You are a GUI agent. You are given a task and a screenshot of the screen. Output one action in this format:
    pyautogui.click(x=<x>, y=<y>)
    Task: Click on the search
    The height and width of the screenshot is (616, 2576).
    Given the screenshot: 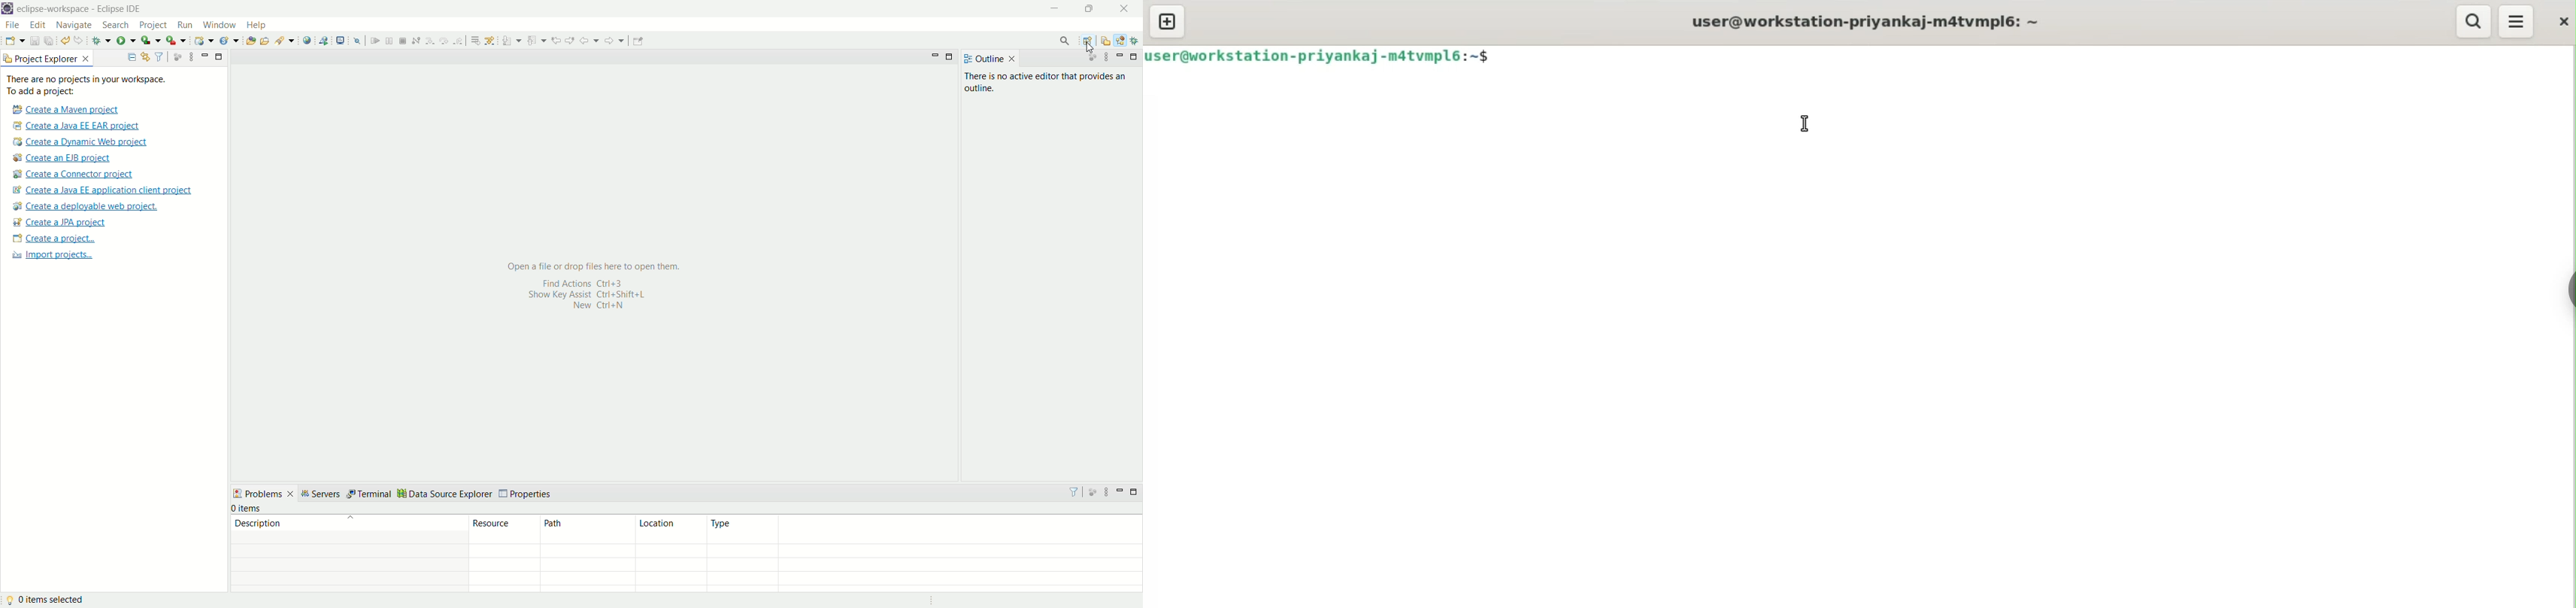 What is the action you would take?
    pyautogui.click(x=116, y=24)
    